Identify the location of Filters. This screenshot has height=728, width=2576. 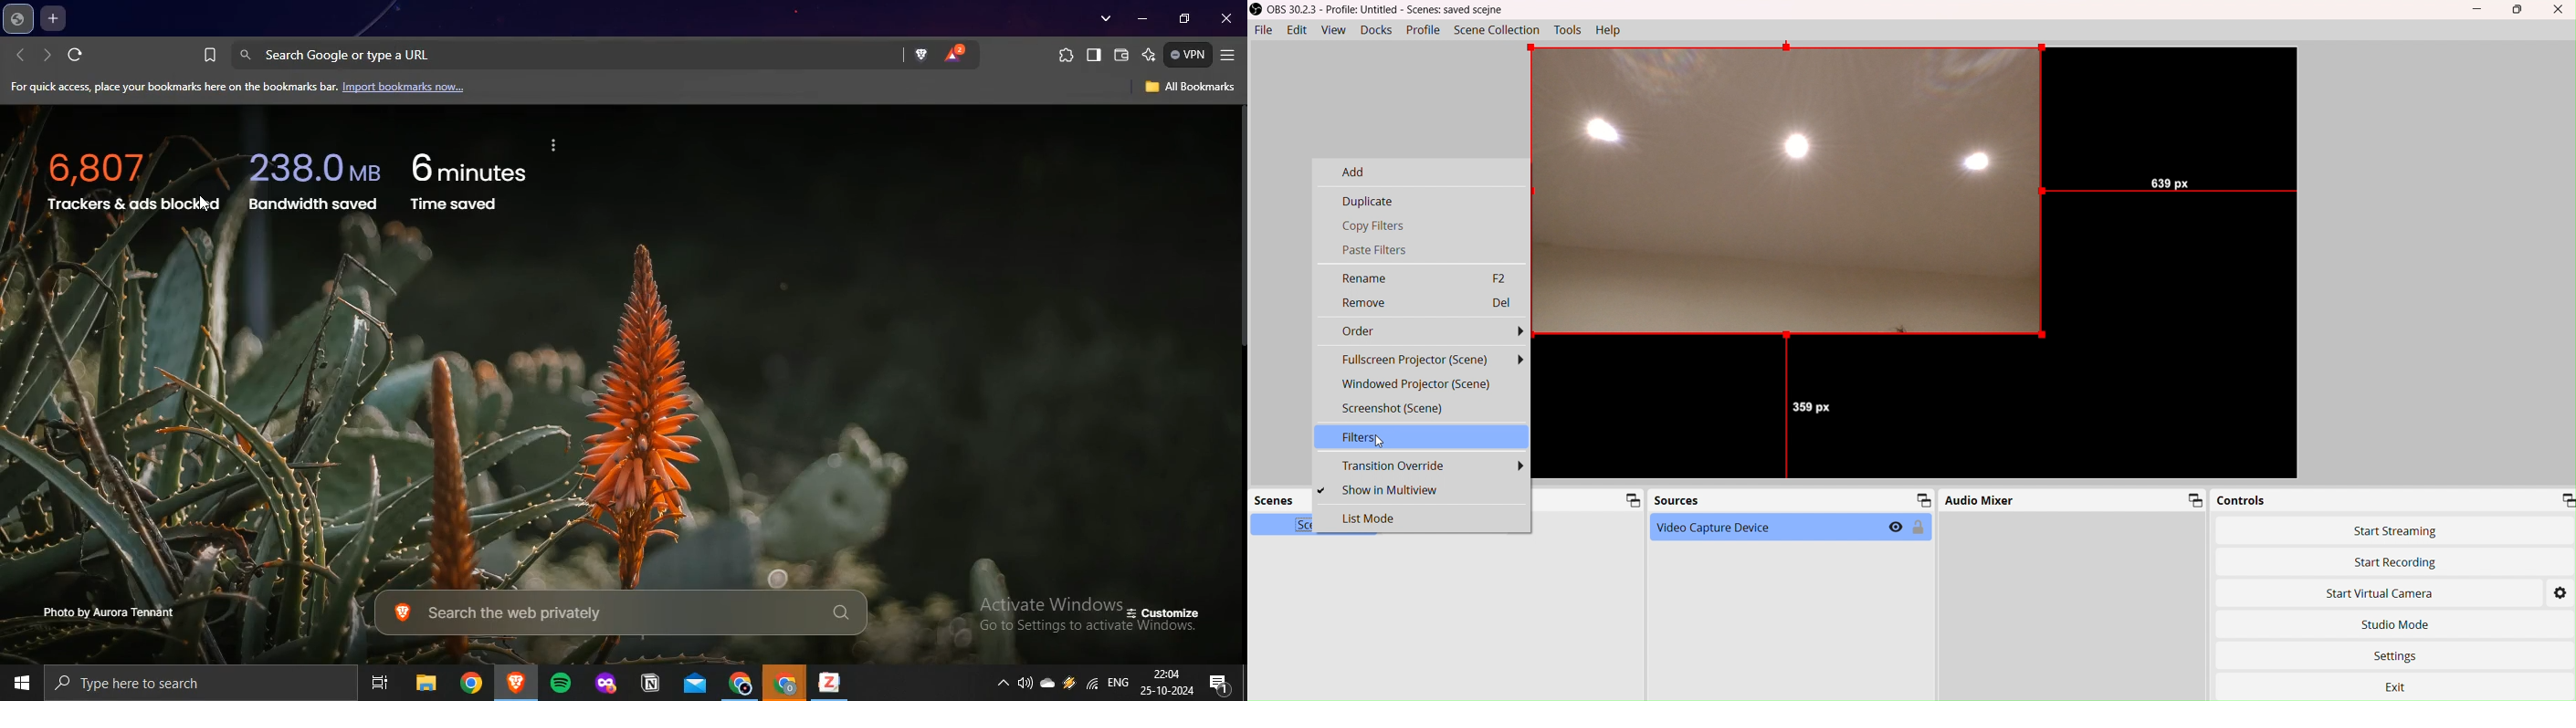
(1363, 439).